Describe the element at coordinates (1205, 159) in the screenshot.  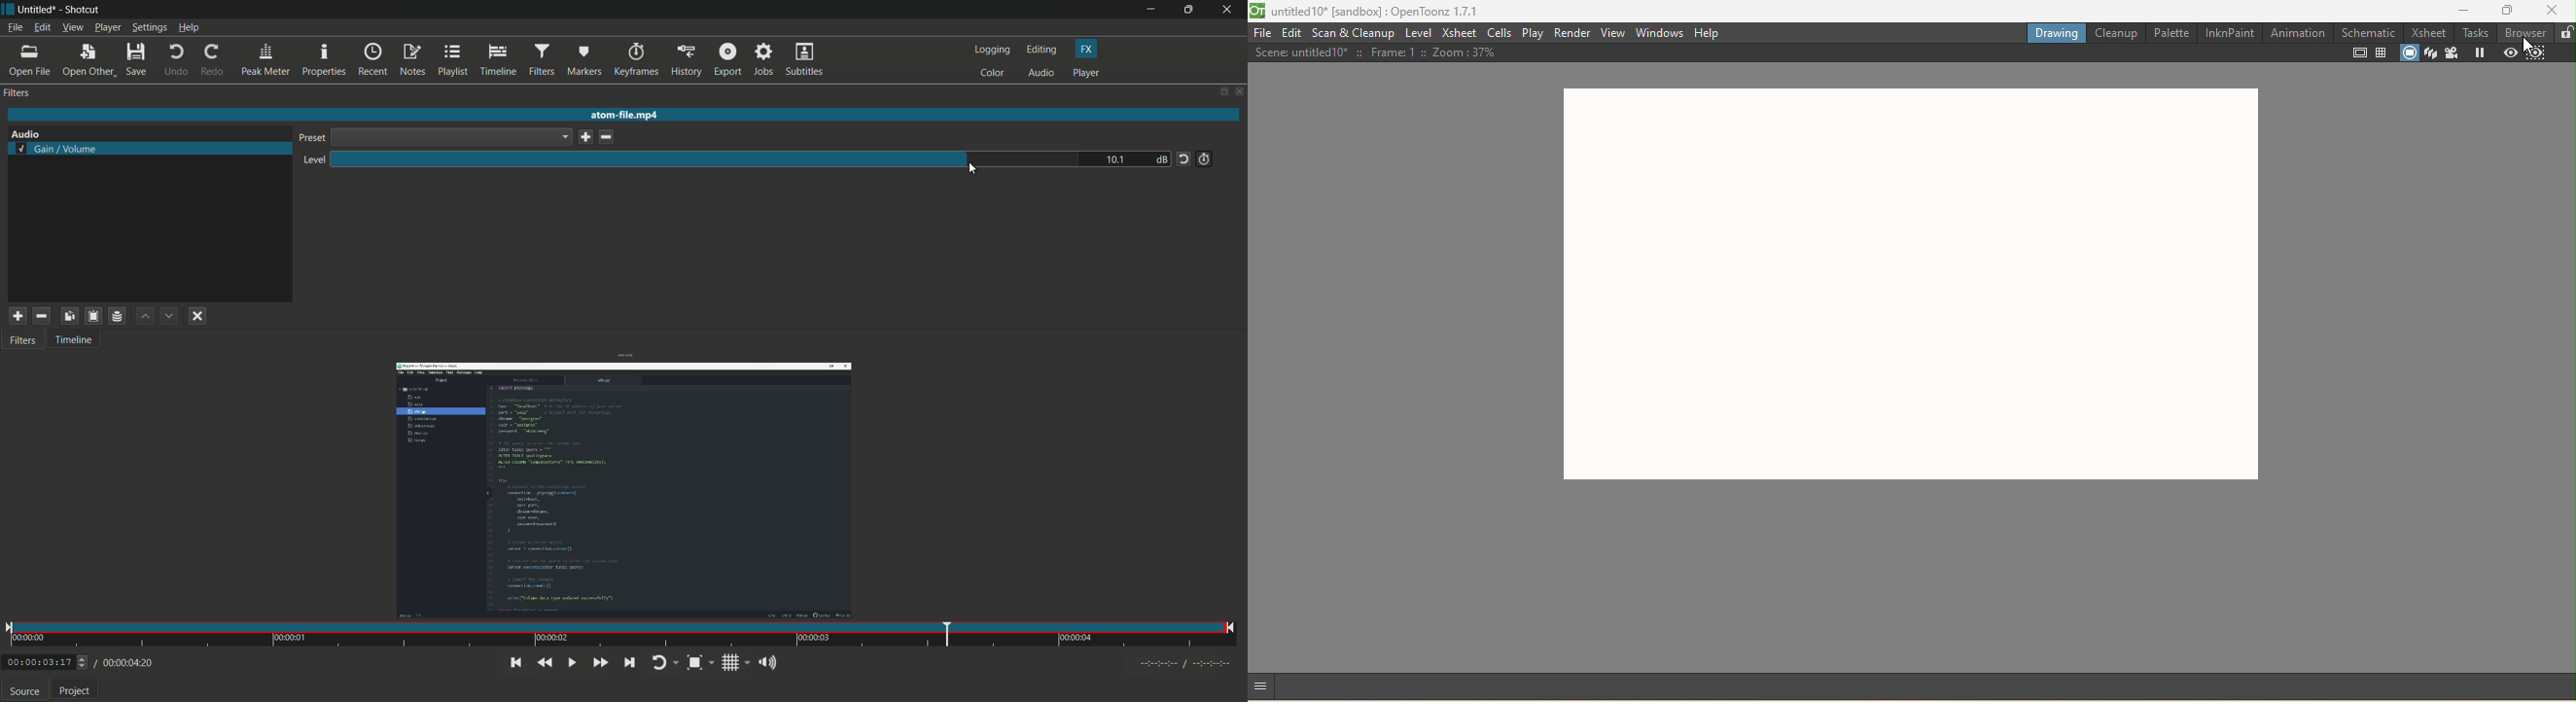
I see `add keyframe for this parameter ` at that location.